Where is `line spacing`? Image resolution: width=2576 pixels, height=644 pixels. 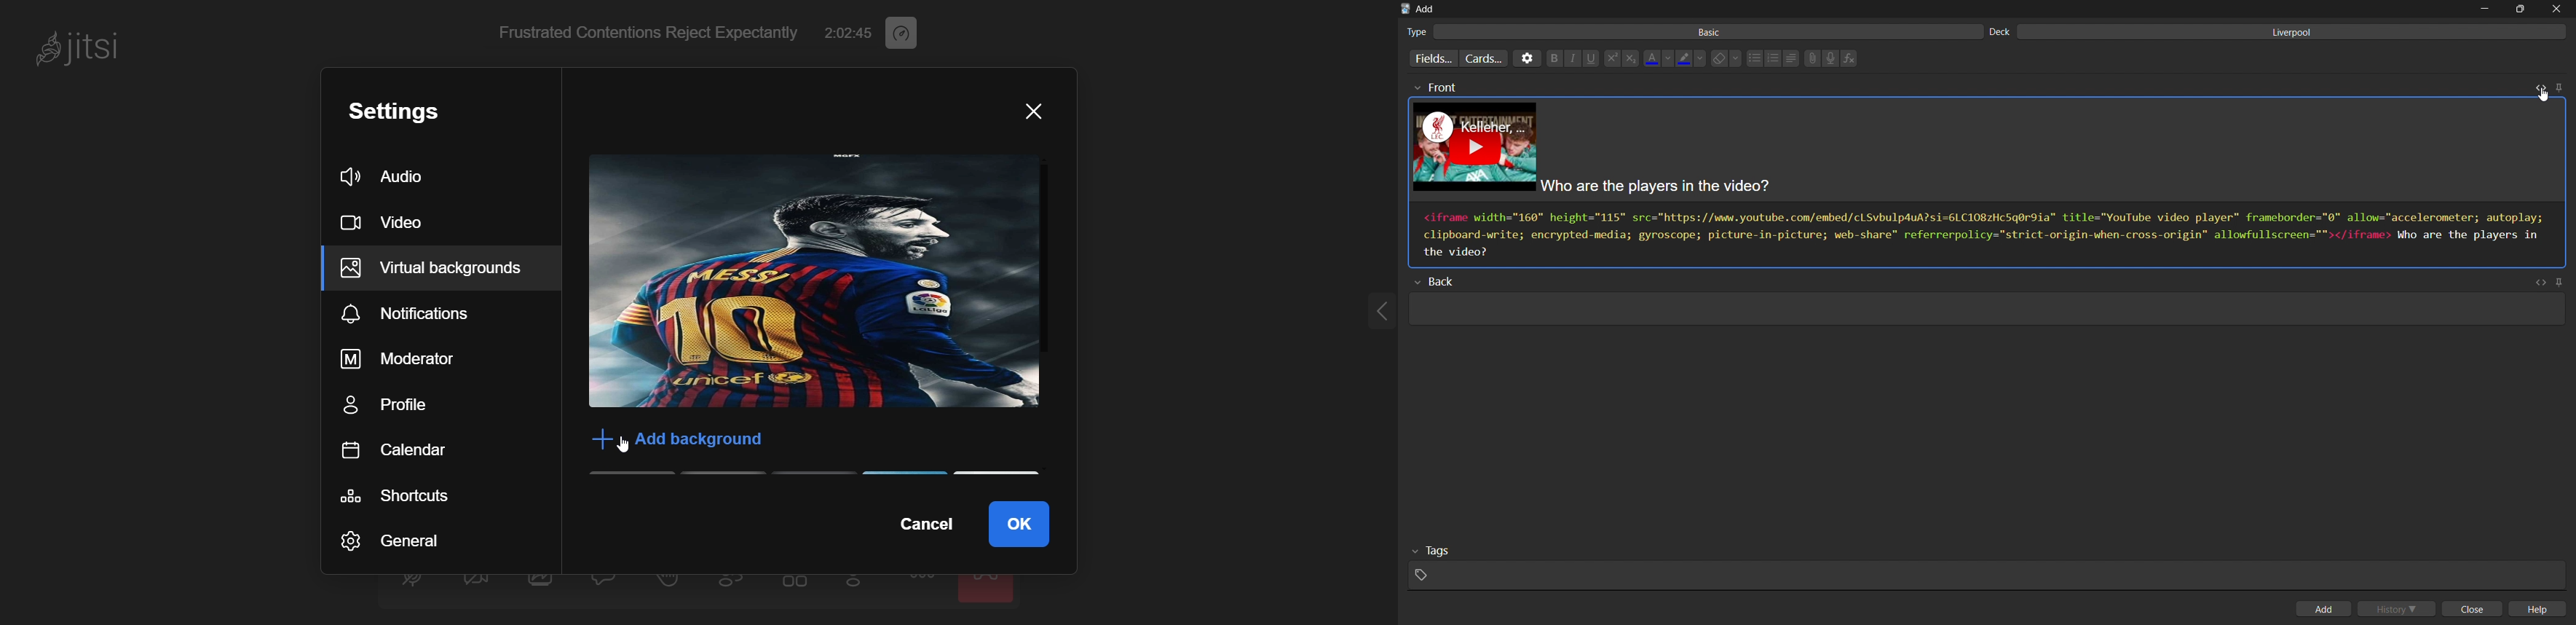 line spacing is located at coordinates (1791, 58).